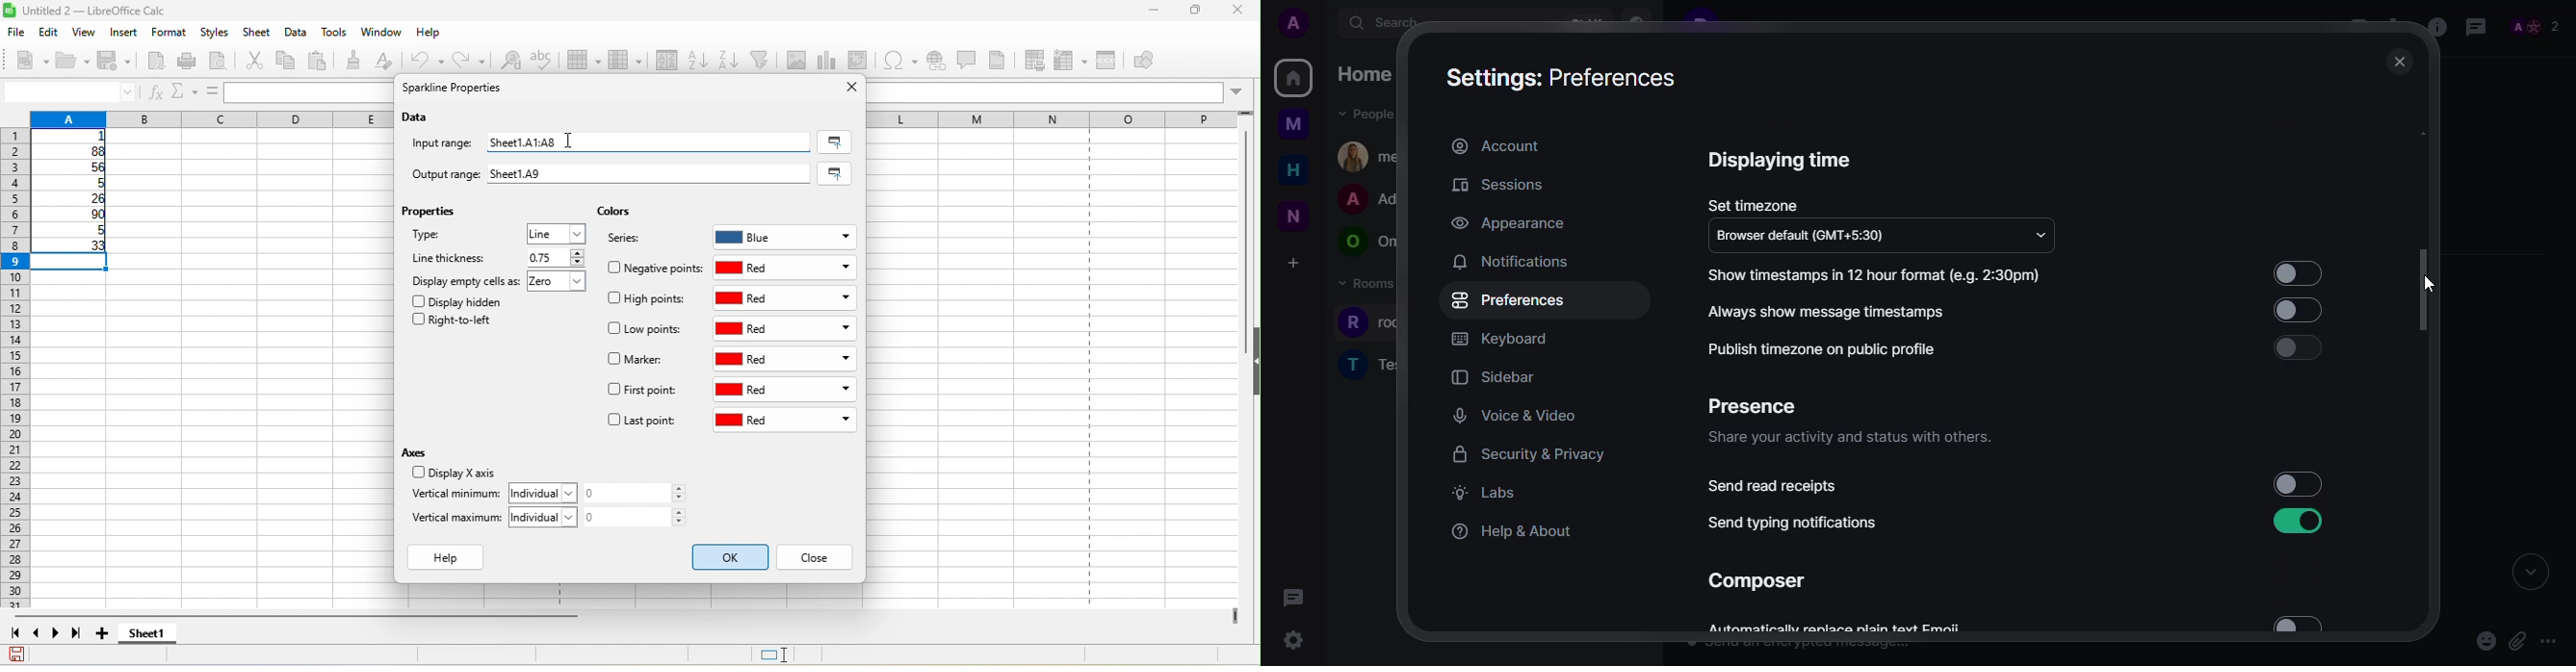  Describe the element at coordinates (191, 61) in the screenshot. I see `print` at that location.